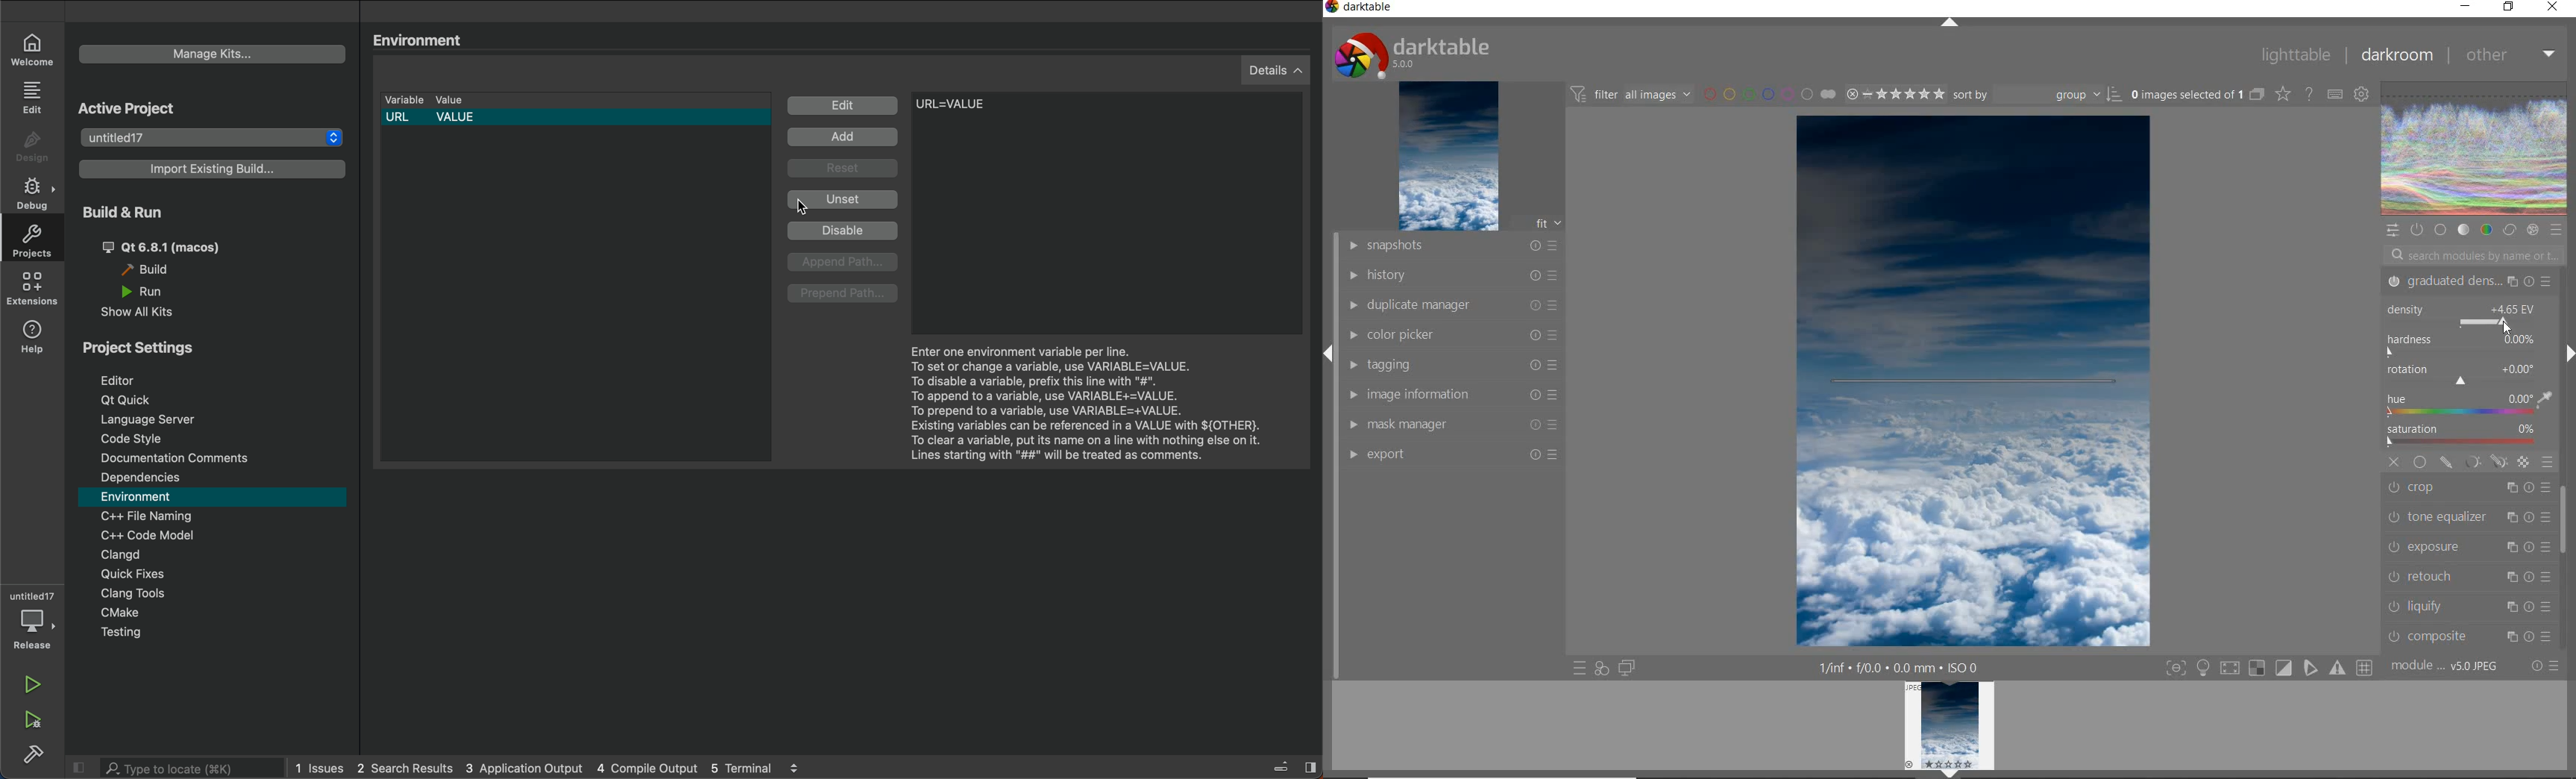 The width and height of the screenshot is (2576, 784). I want to click on fit, so click(1539, 224).